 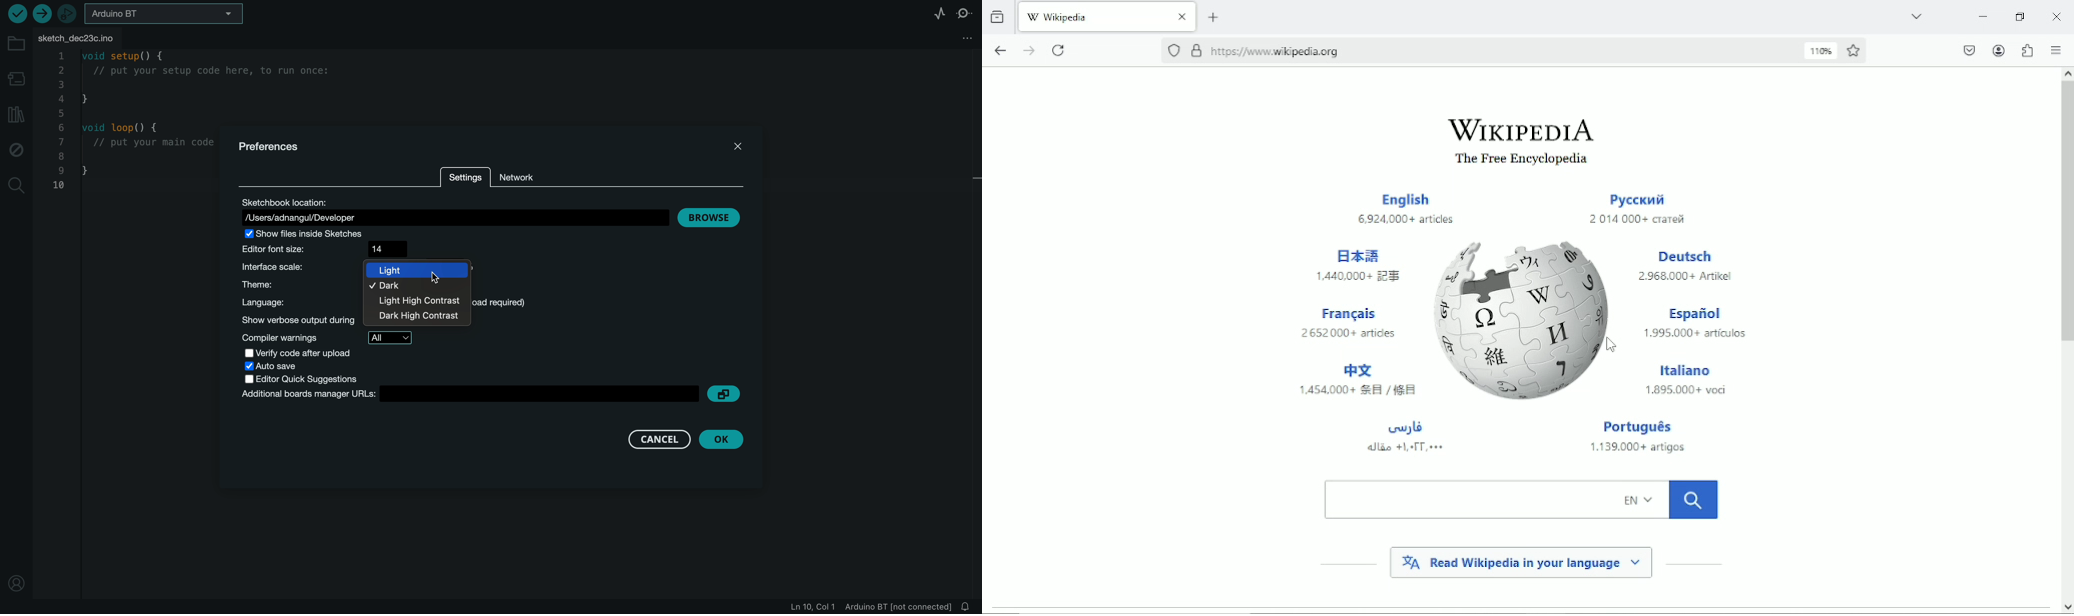 What do you see at coordinates (135, 122) in the screenshot?
I see `code` at bounding box center [135, 122].